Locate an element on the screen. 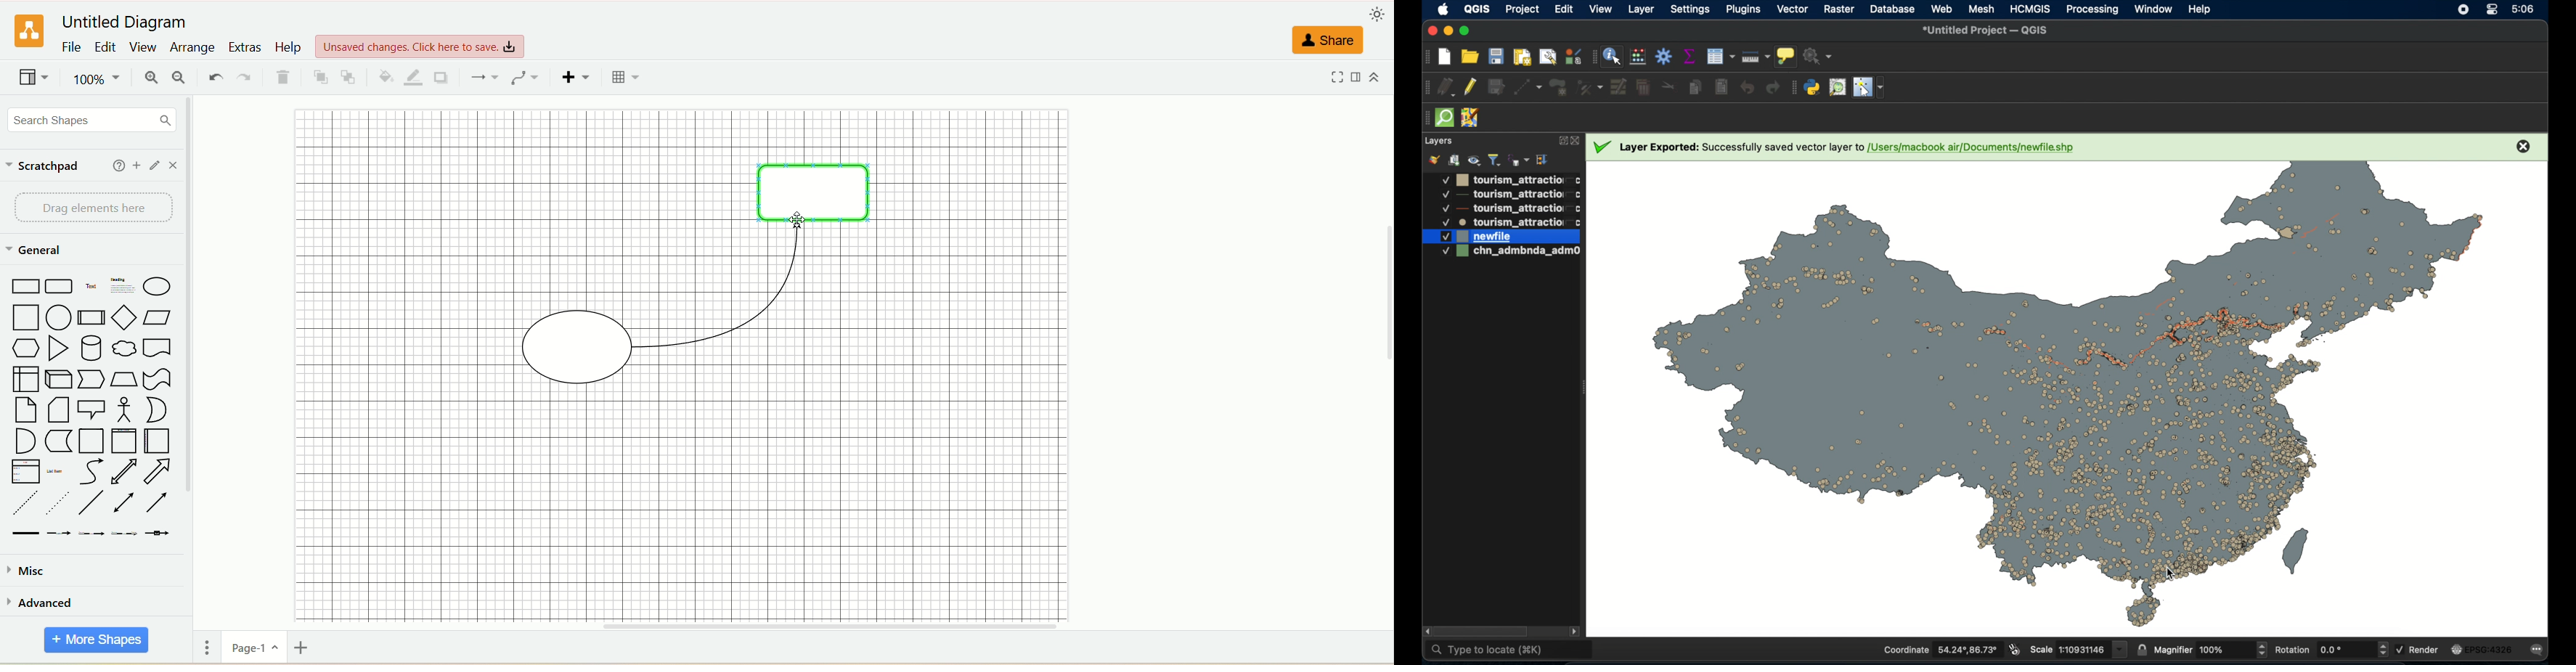  view is located at coordinates (144, 47).